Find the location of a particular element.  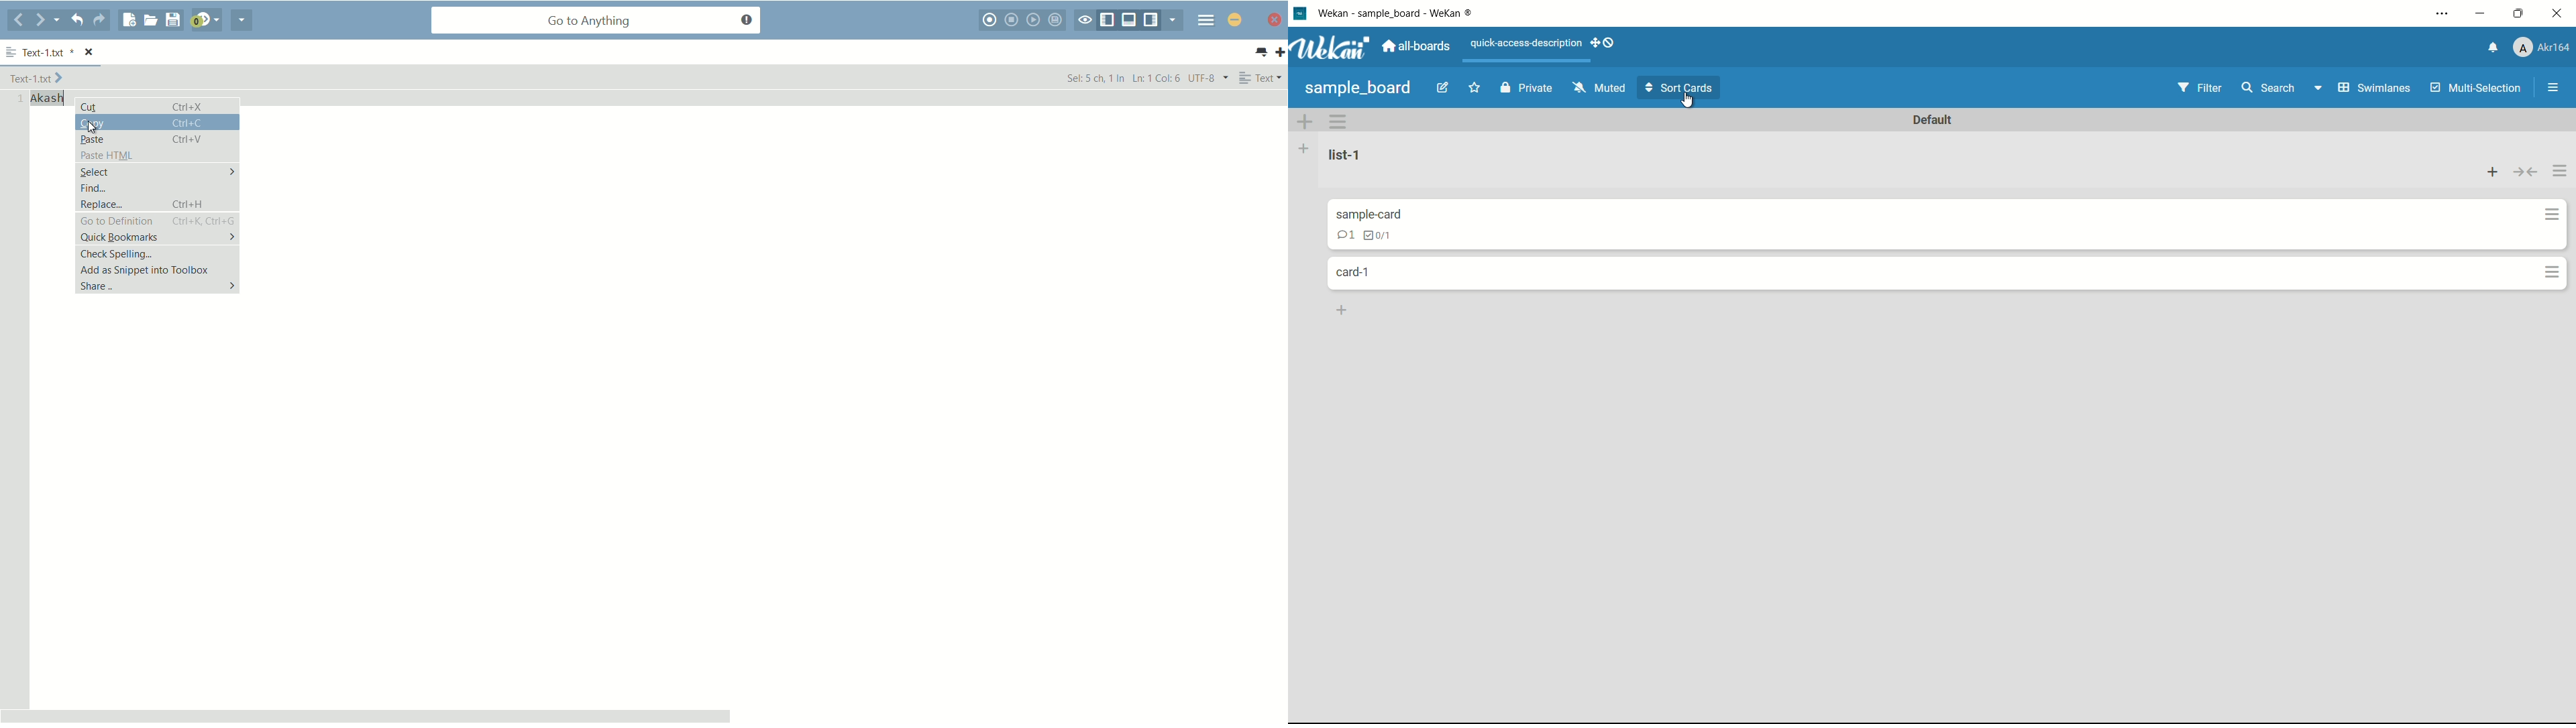

edit is located at coordinates (1442, 88).